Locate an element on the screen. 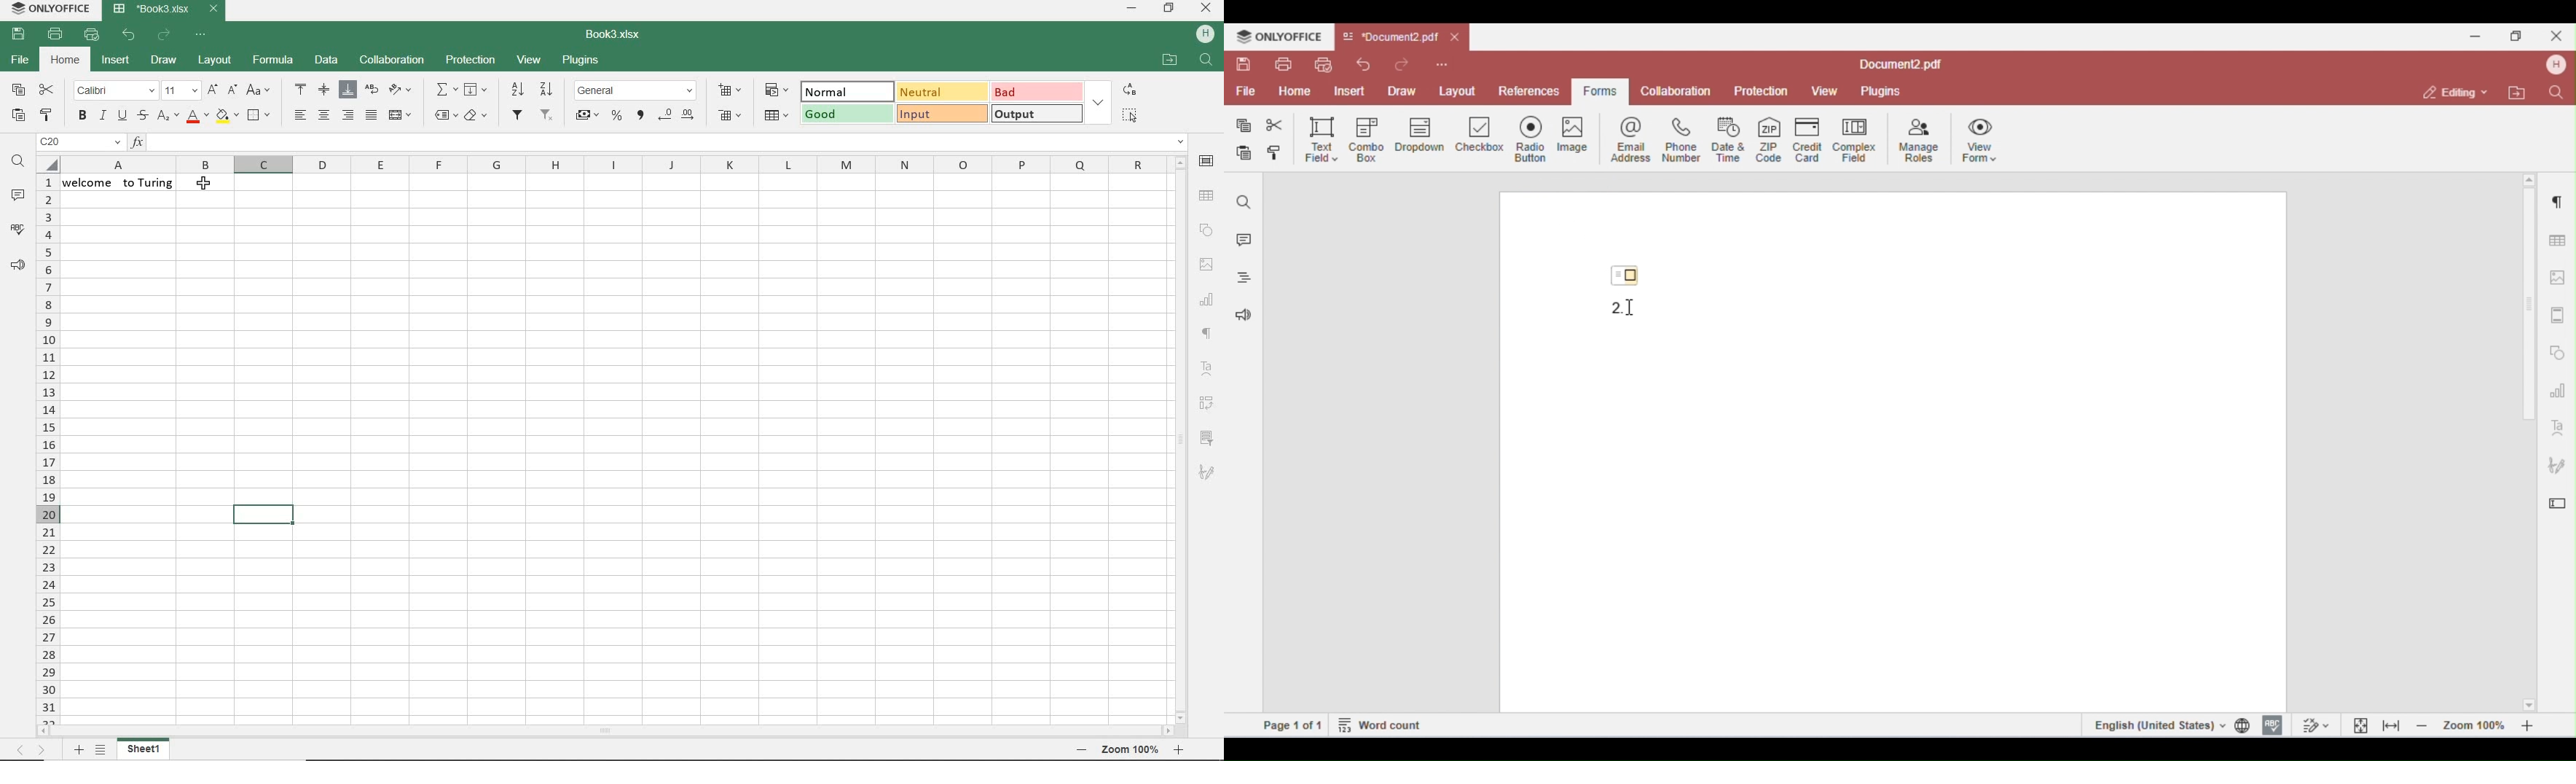  layout is located at coordinates (216, 61).